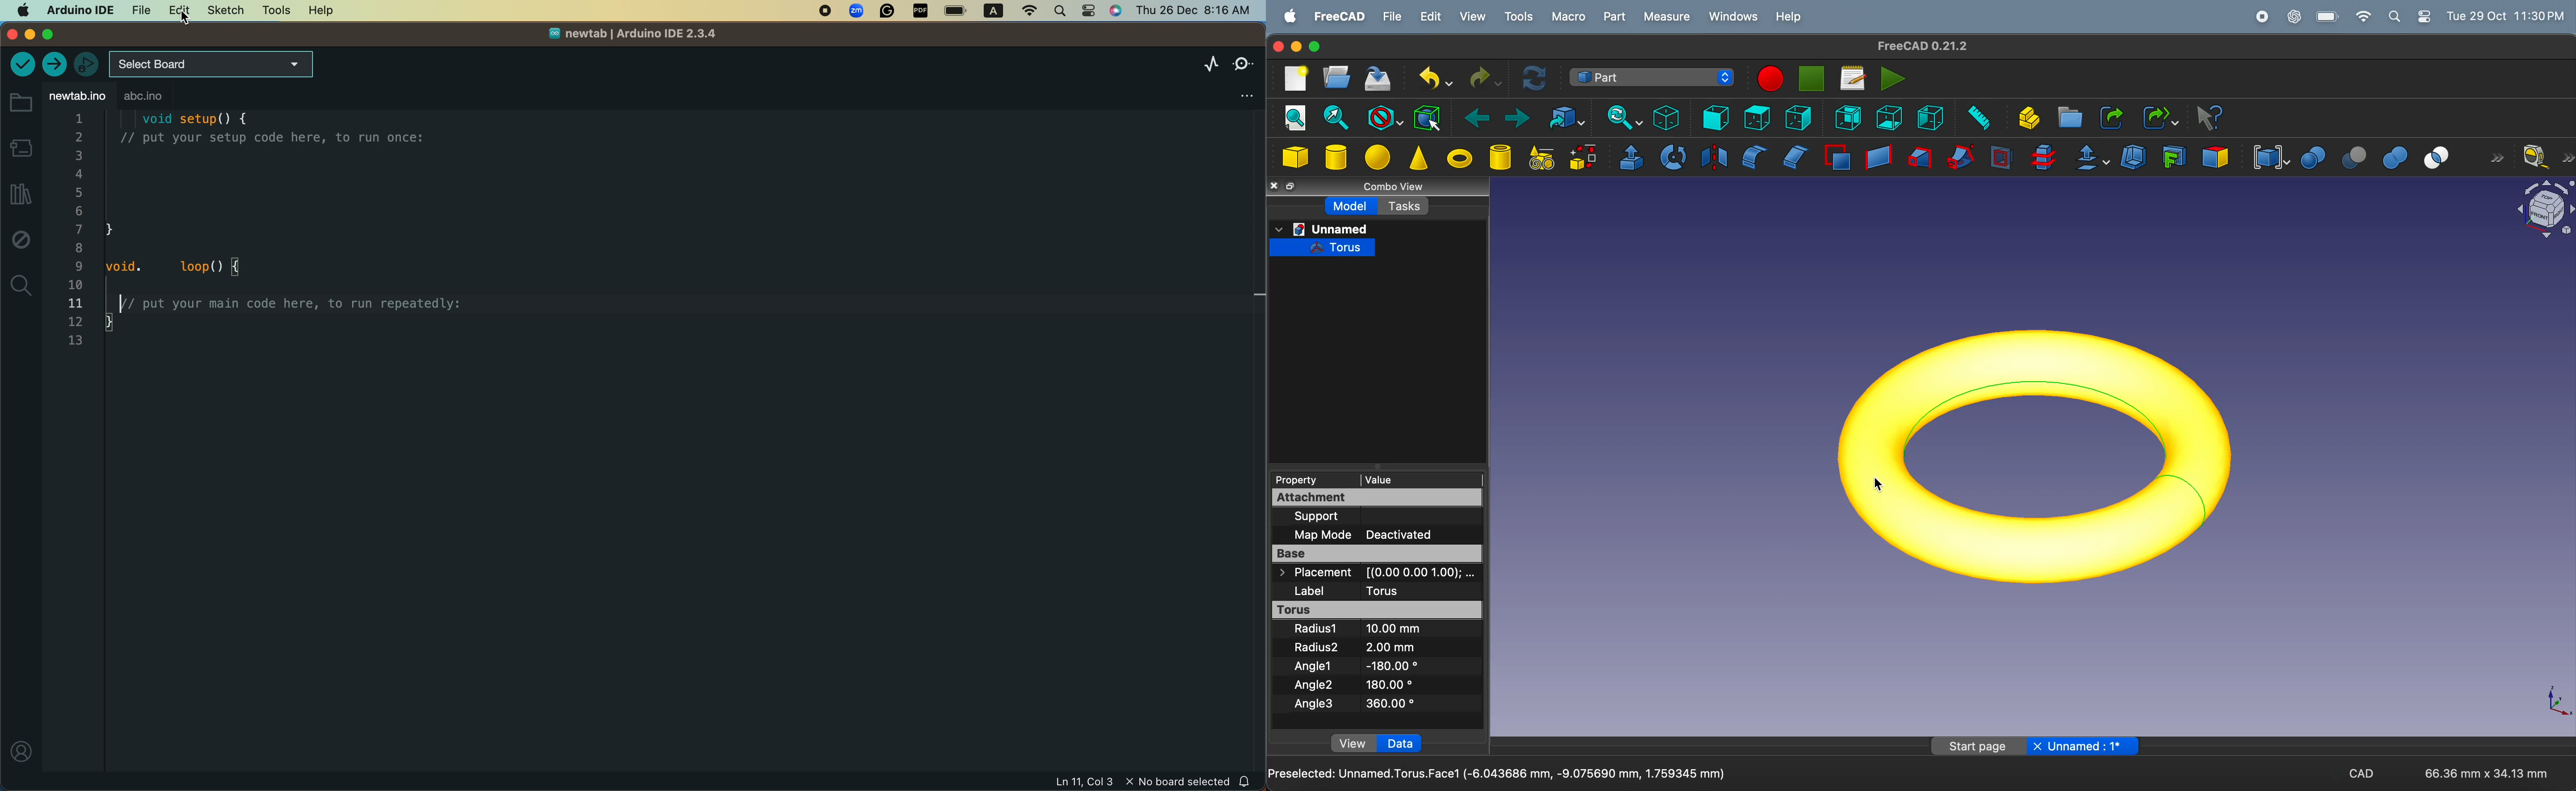 The width and height of the screenshot is (2576, 812). I want to click on torus, so click(2042, 461).